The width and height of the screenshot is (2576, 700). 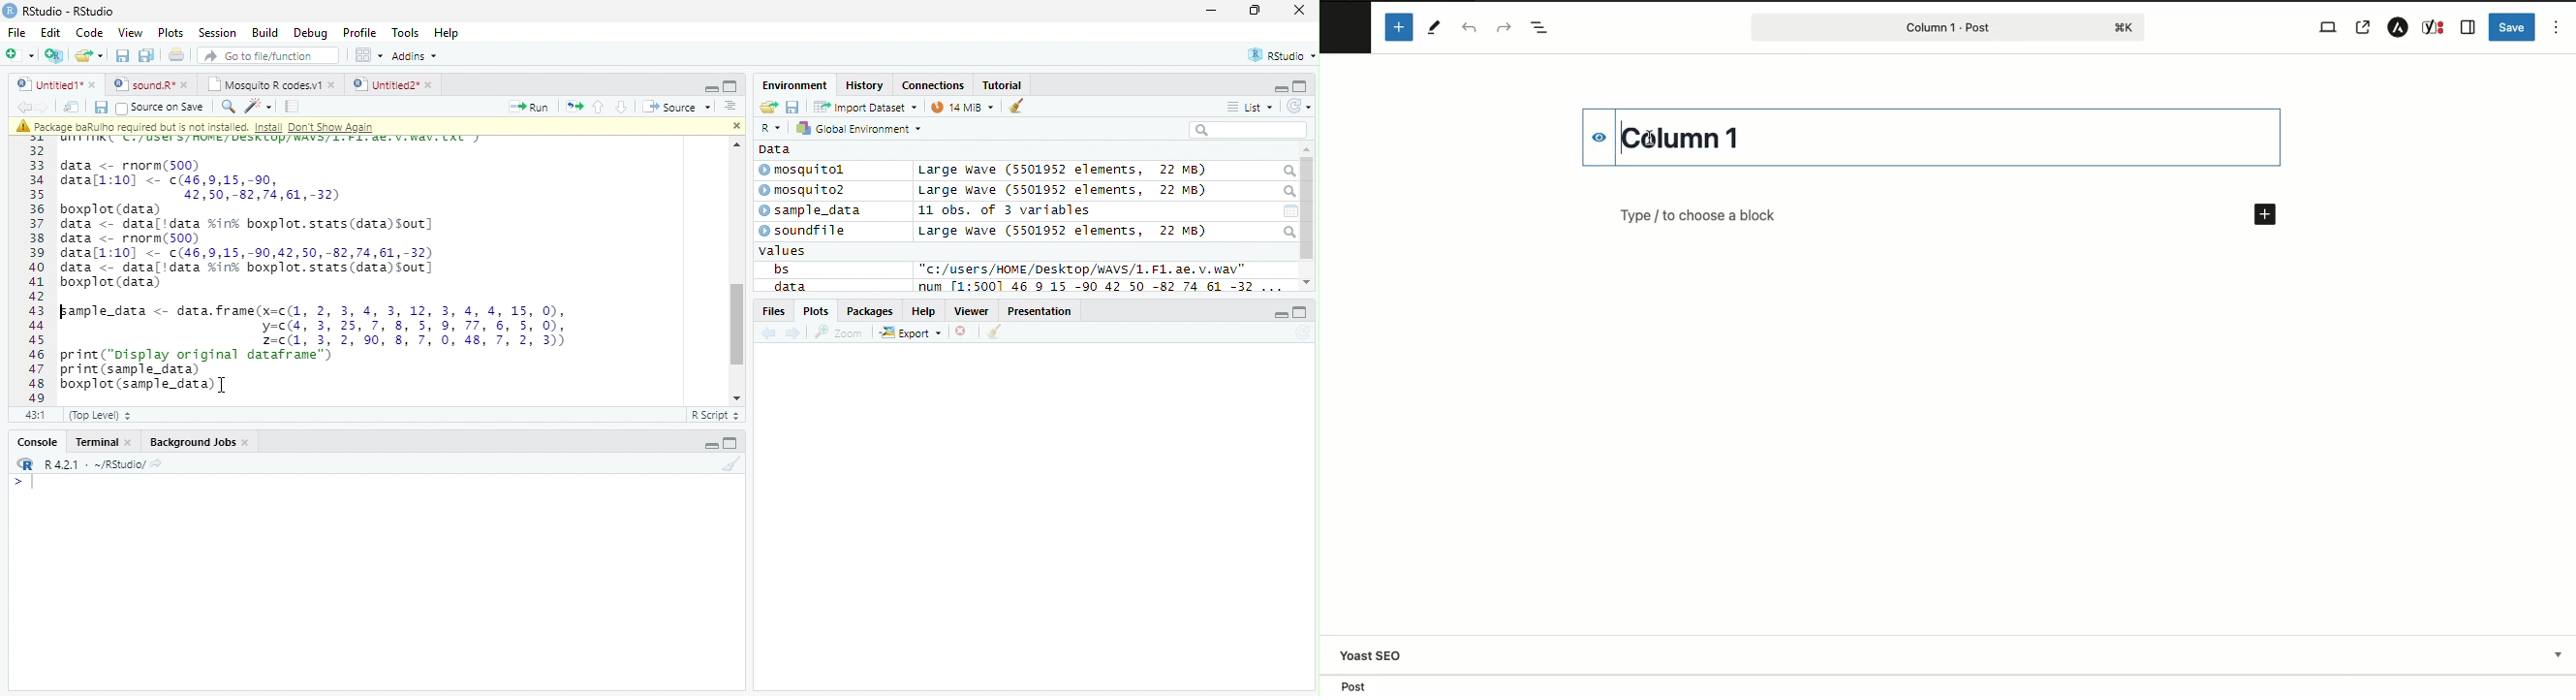 What do you see at coordinates (856, 127) in the screenshot?
I see `Global Environment` at bounding box center [856, 127].